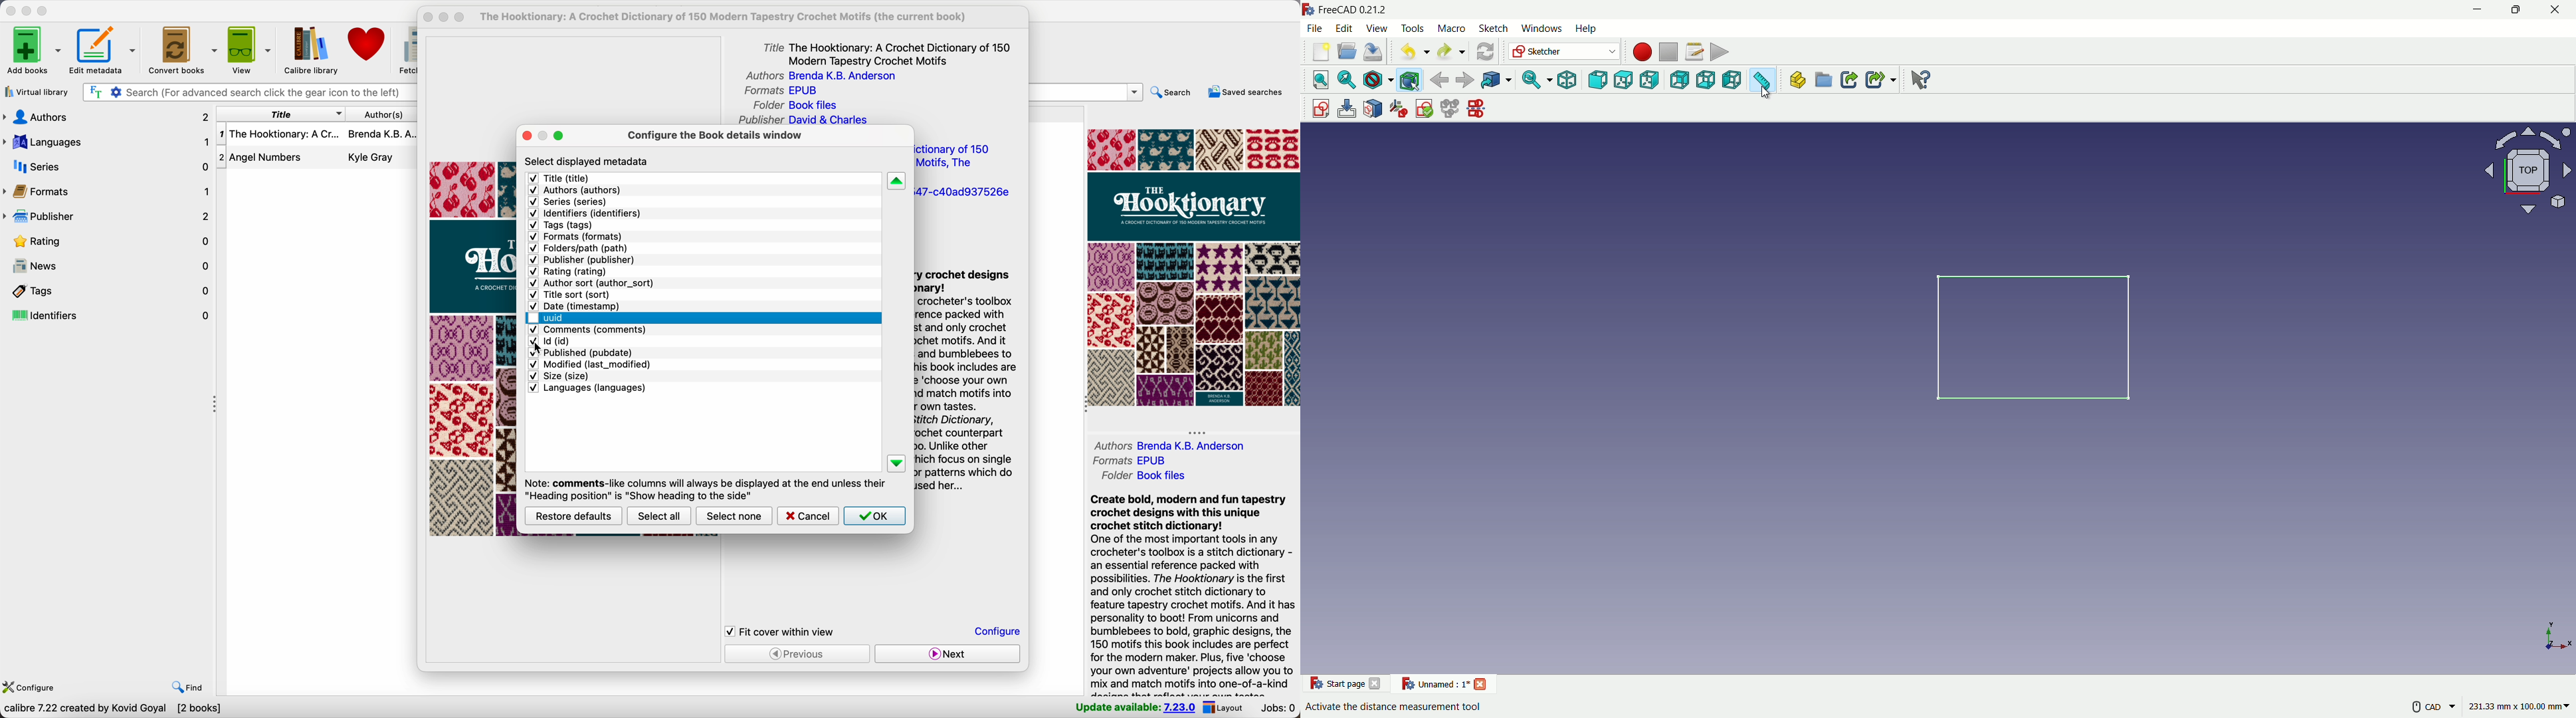  What do you see at coordinates (1319, 55) in the screenshot?
I see `new file` at bounding box center [1319, 55].